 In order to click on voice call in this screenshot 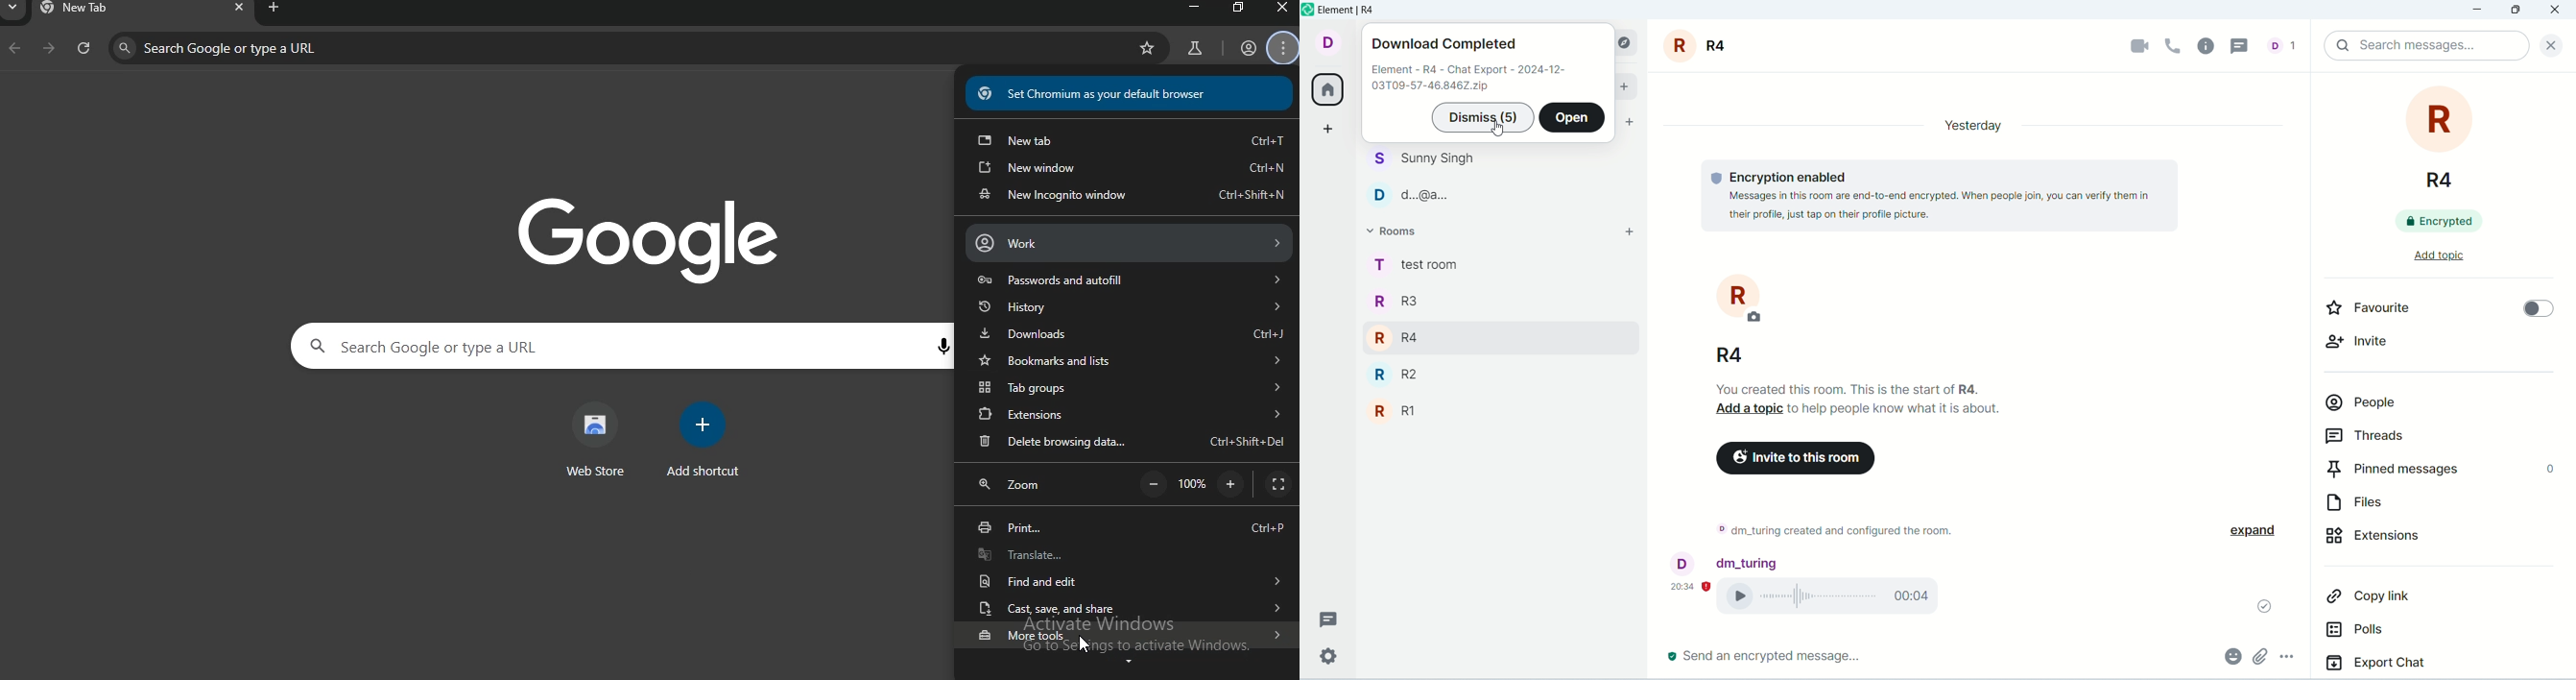, I will do `click(2175, 45)`.